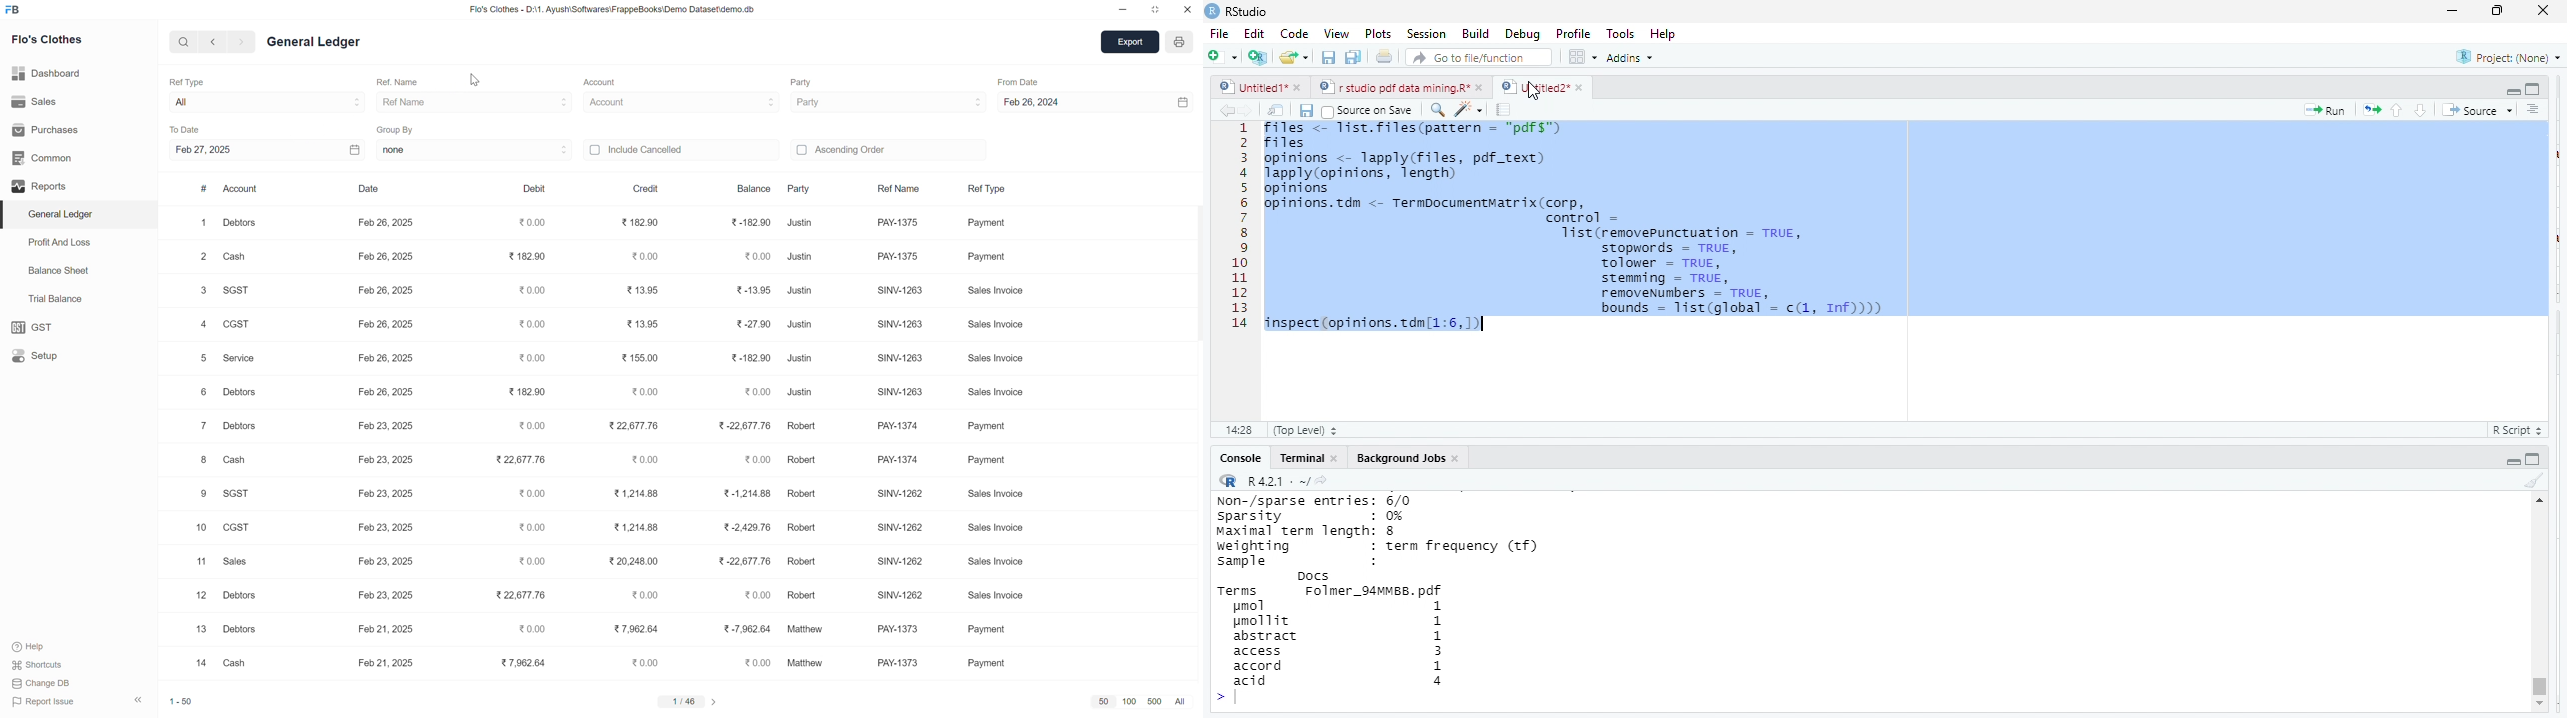  I want to click on PAY-1375, so click(903, 257).